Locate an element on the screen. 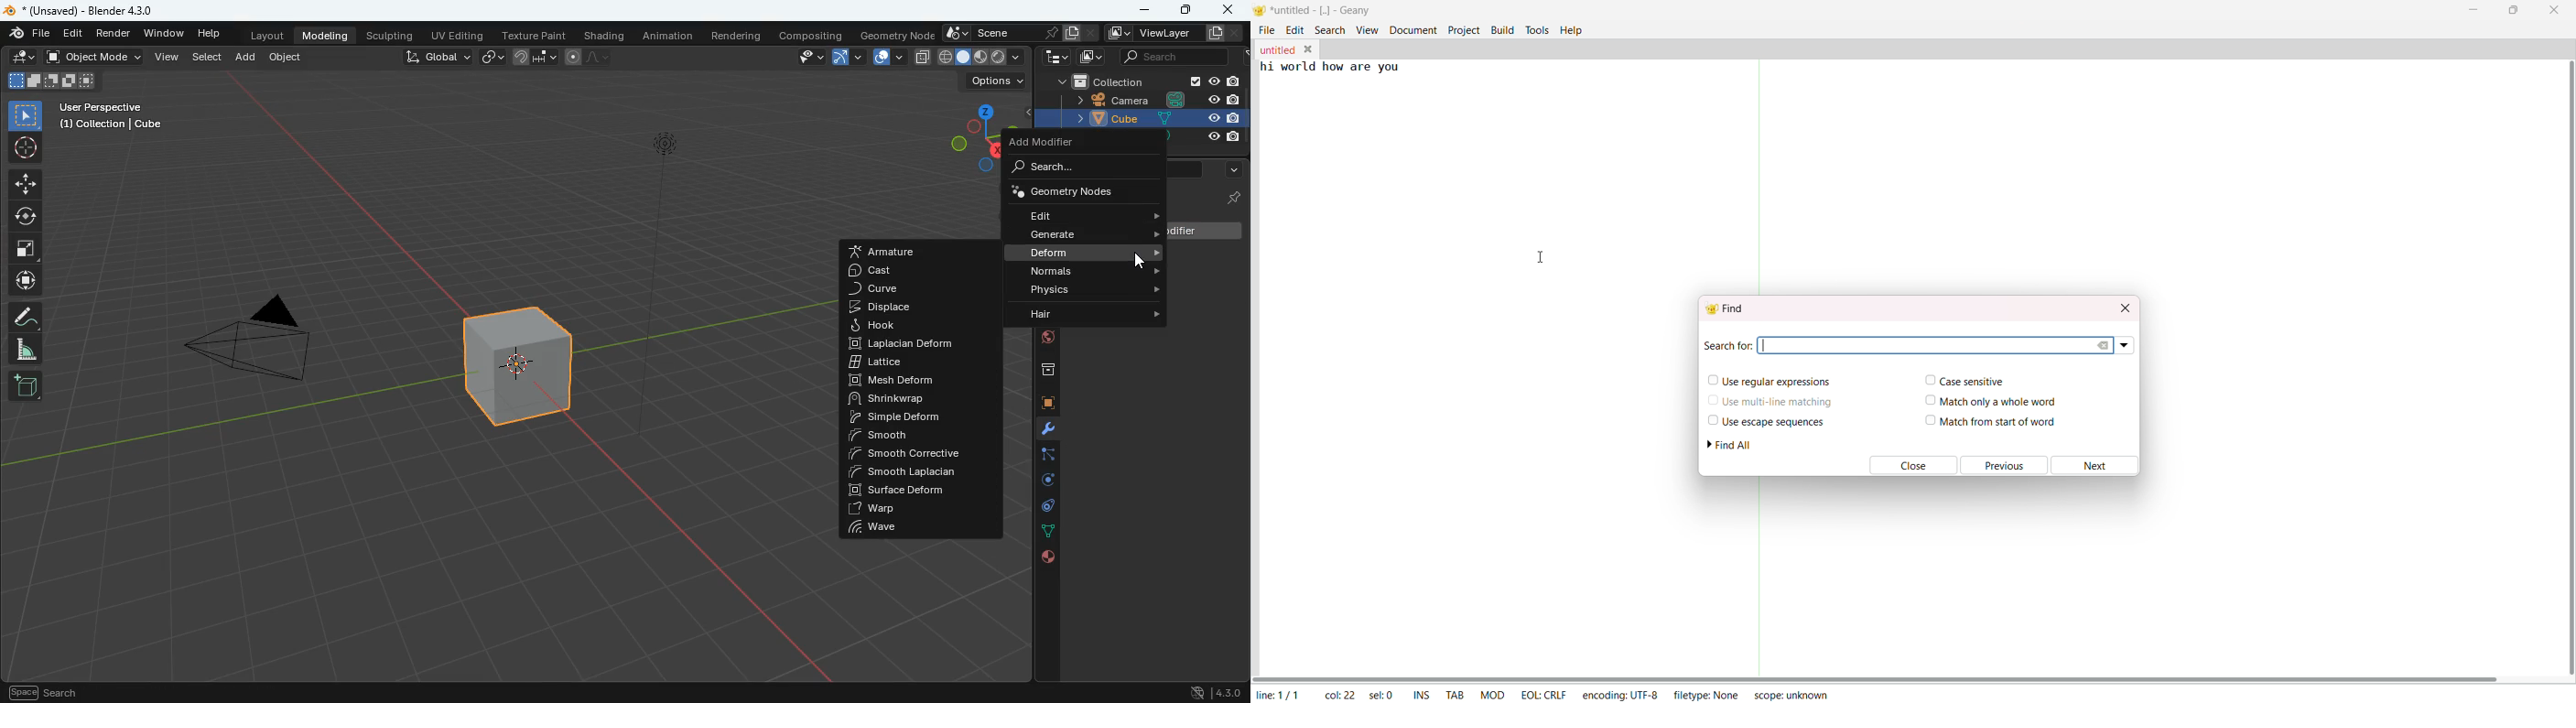  light is located at coordinates (666, 199).